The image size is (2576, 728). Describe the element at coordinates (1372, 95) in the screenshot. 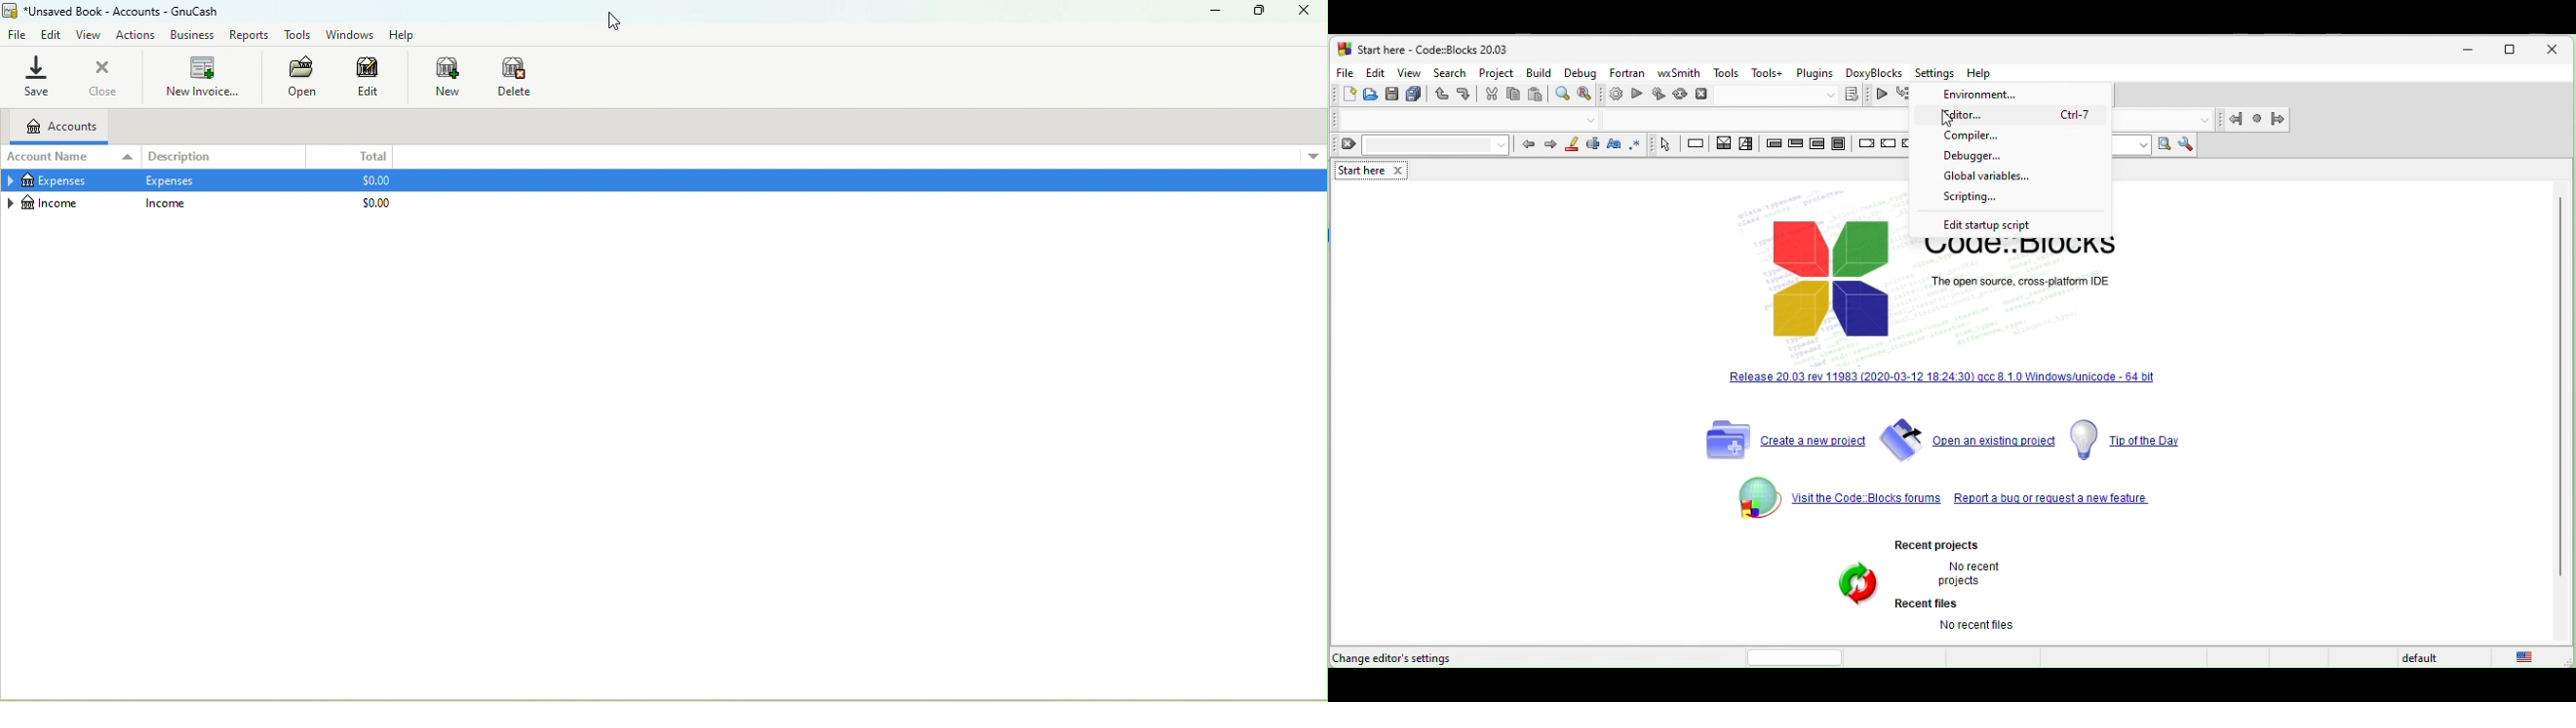

I see `open` at that location.